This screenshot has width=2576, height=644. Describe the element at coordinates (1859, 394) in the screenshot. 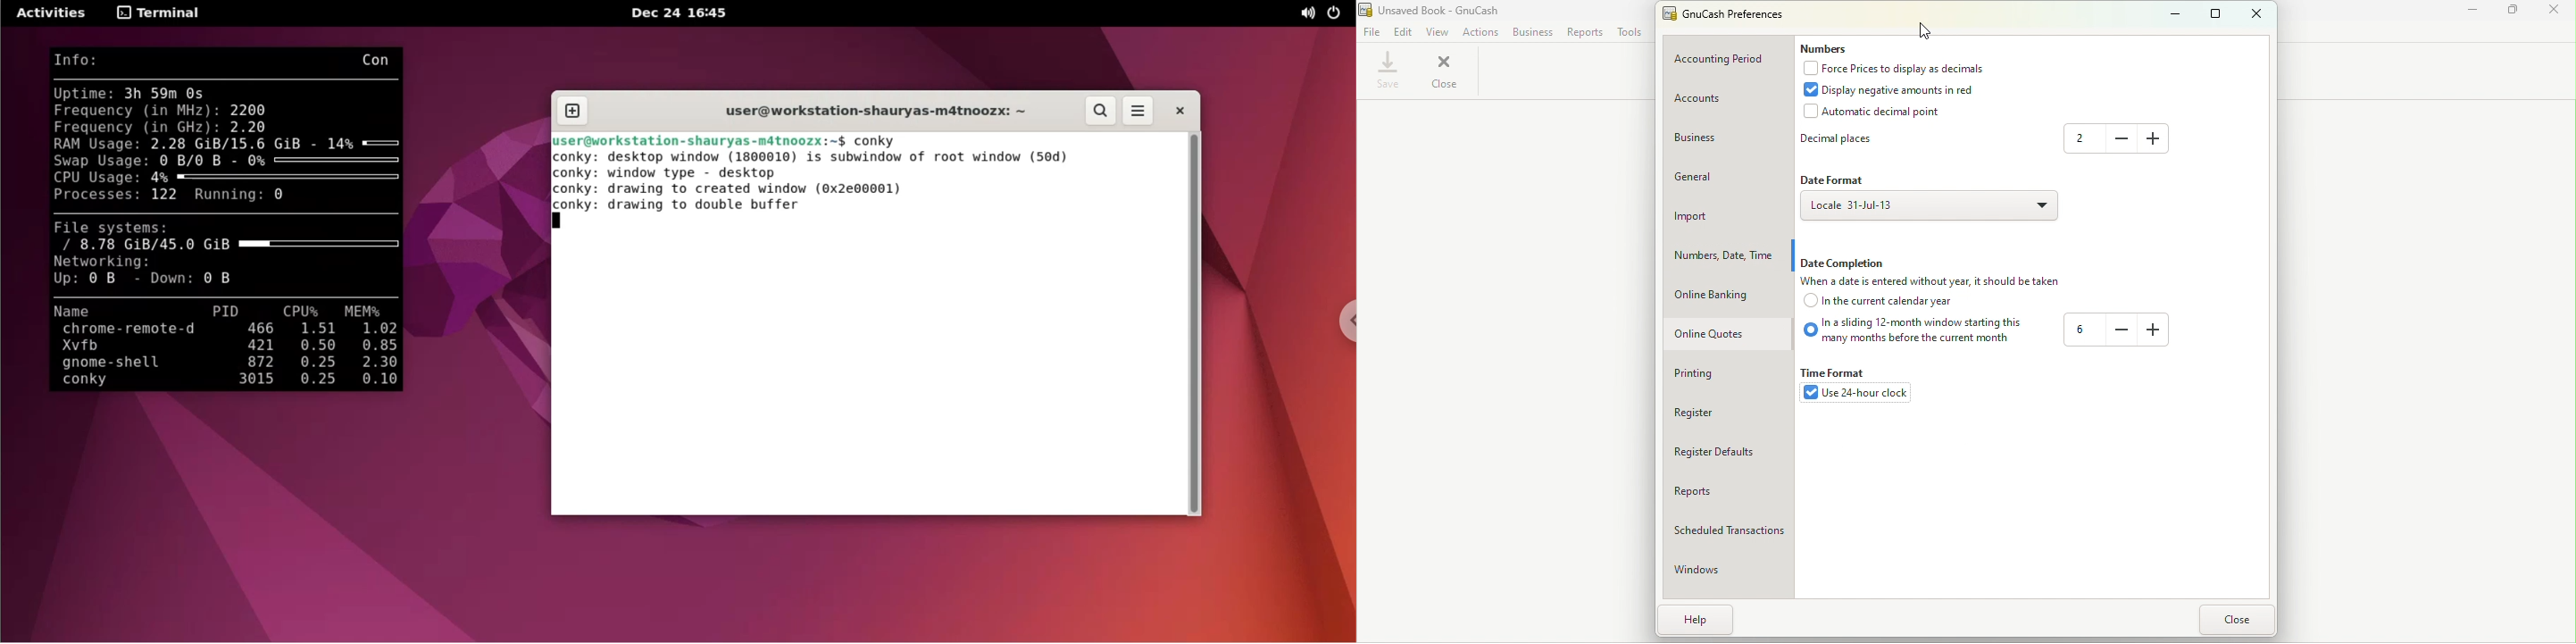

I see `use 24-hour clock` at that location.